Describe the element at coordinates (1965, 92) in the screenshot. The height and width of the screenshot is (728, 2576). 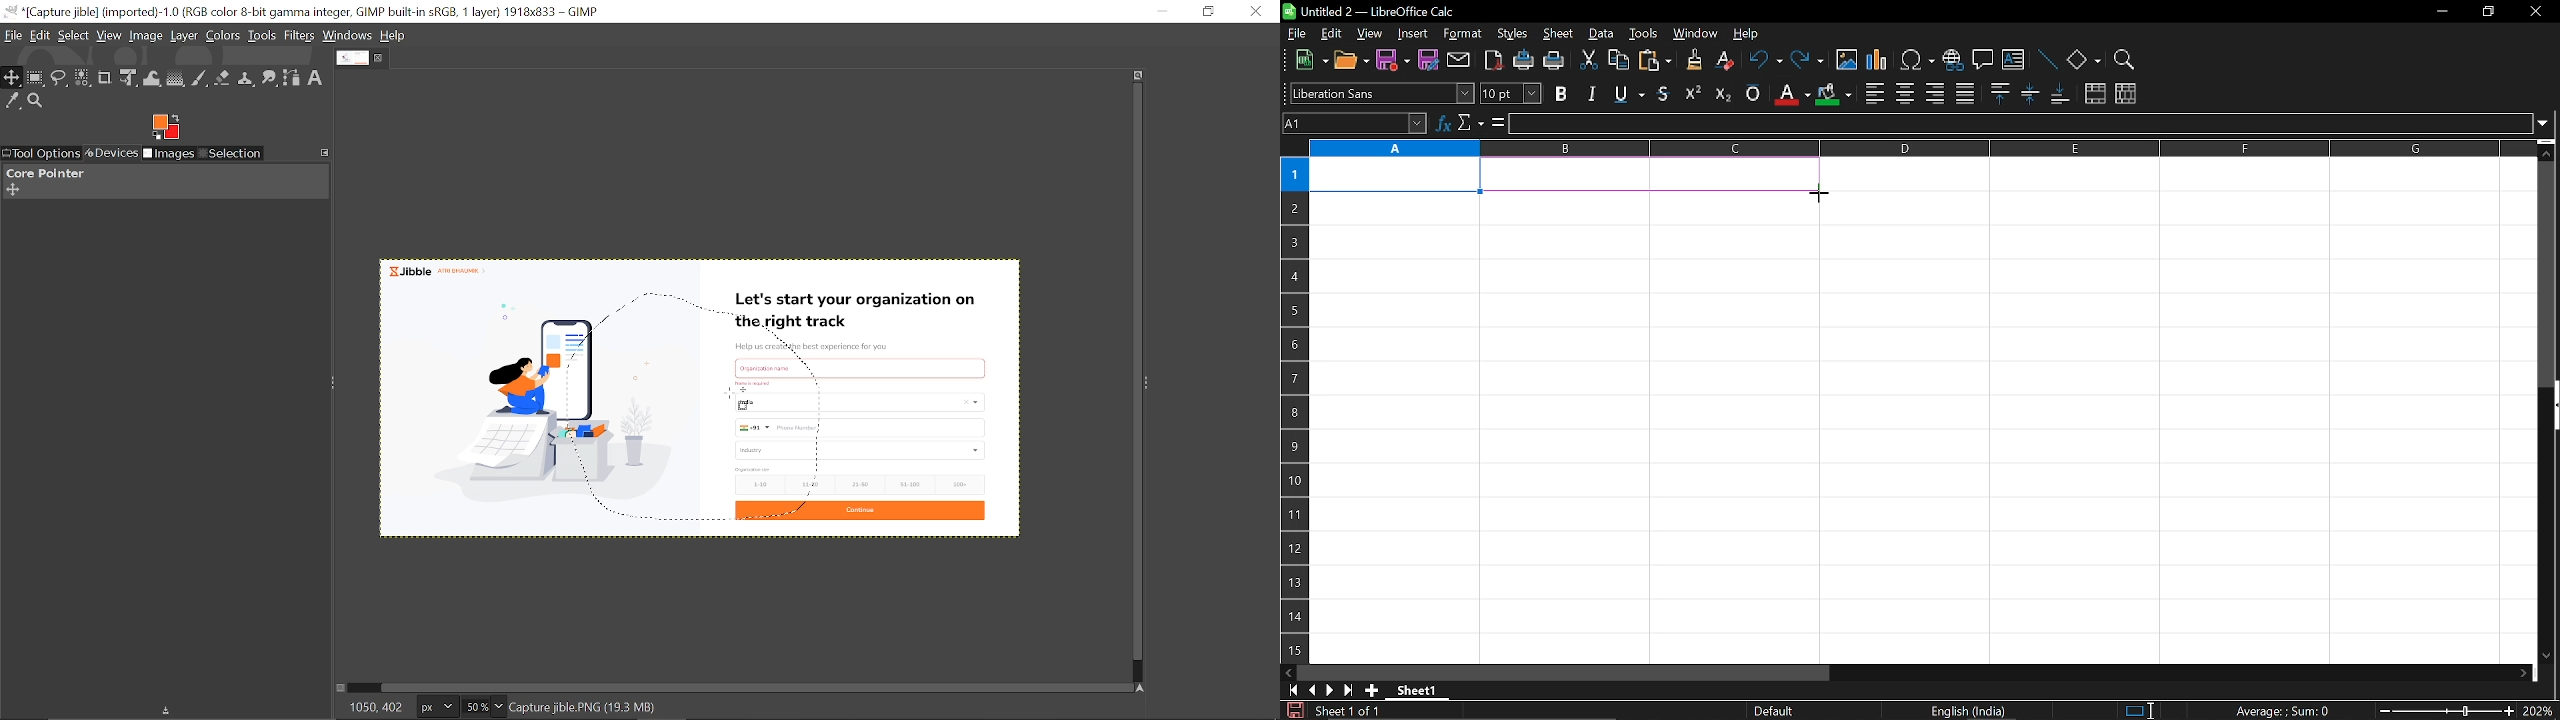
I see `justified` at that location.